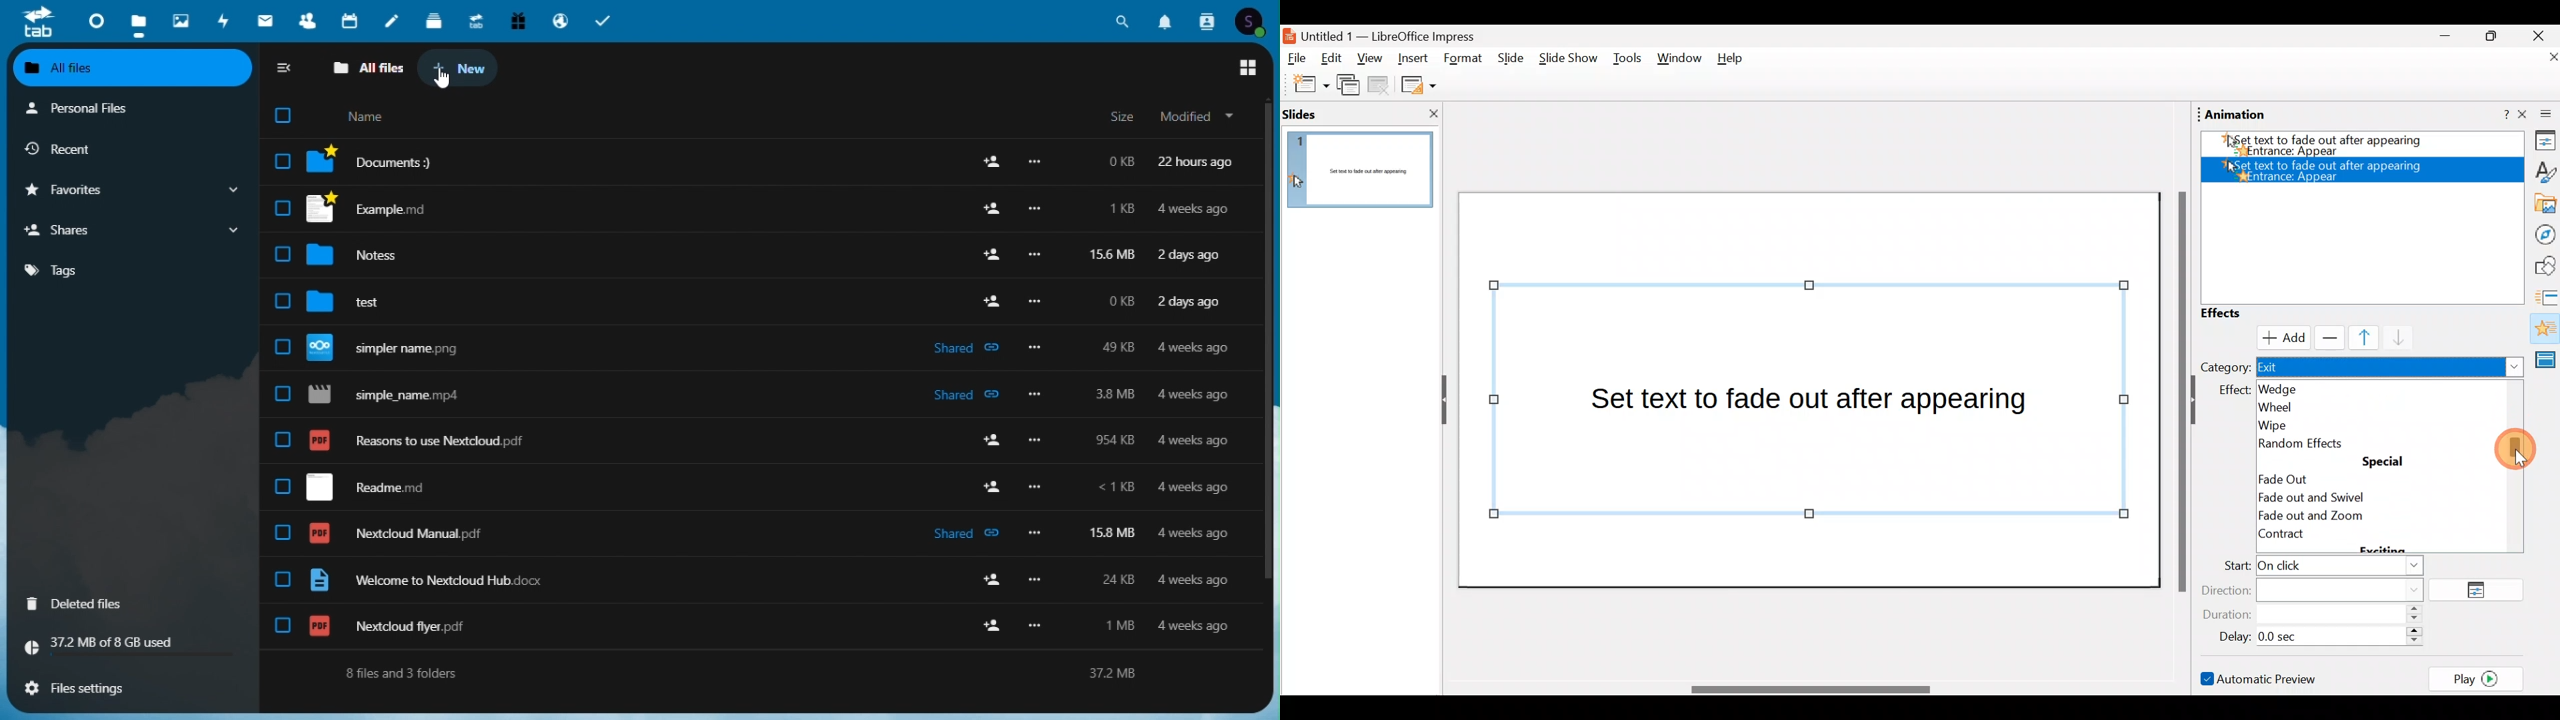 The image size is (2576, 728). What do you see at coordinates (367, 209) in the screenshot?
I see `example.md` at bounding box center [367, 209].